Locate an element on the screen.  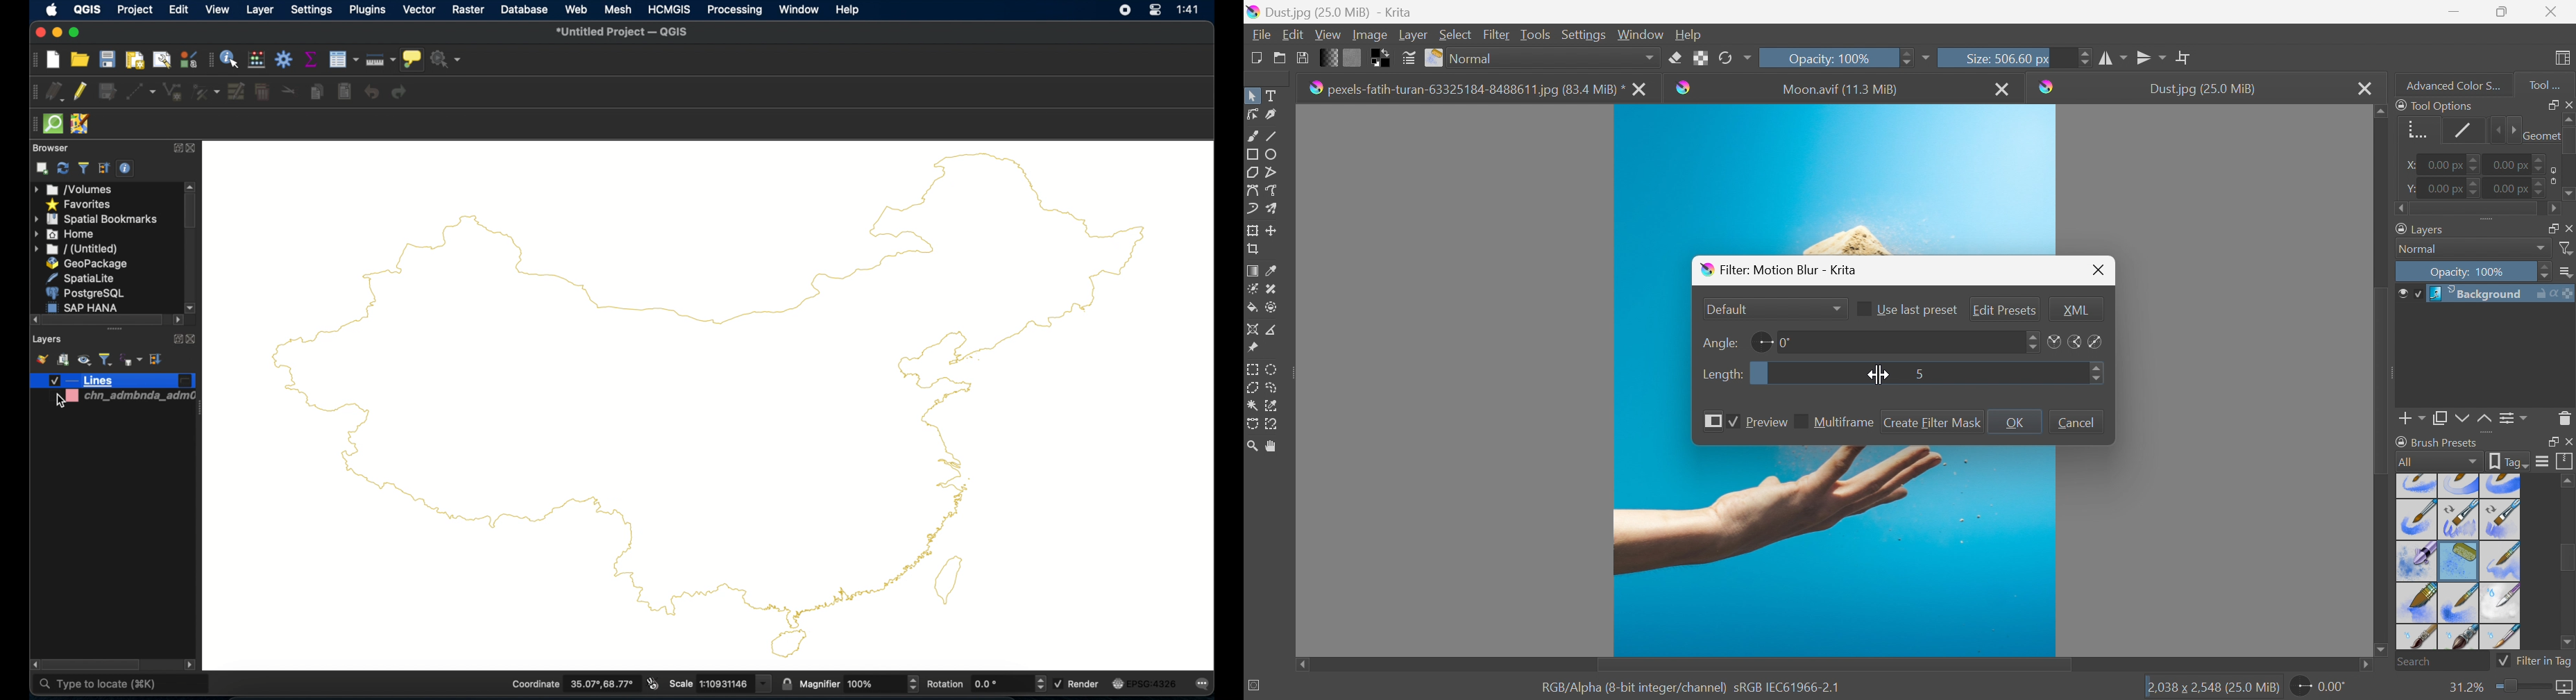
Dust.jpg (25.0 MB) is located at coordinates (2202, 89).